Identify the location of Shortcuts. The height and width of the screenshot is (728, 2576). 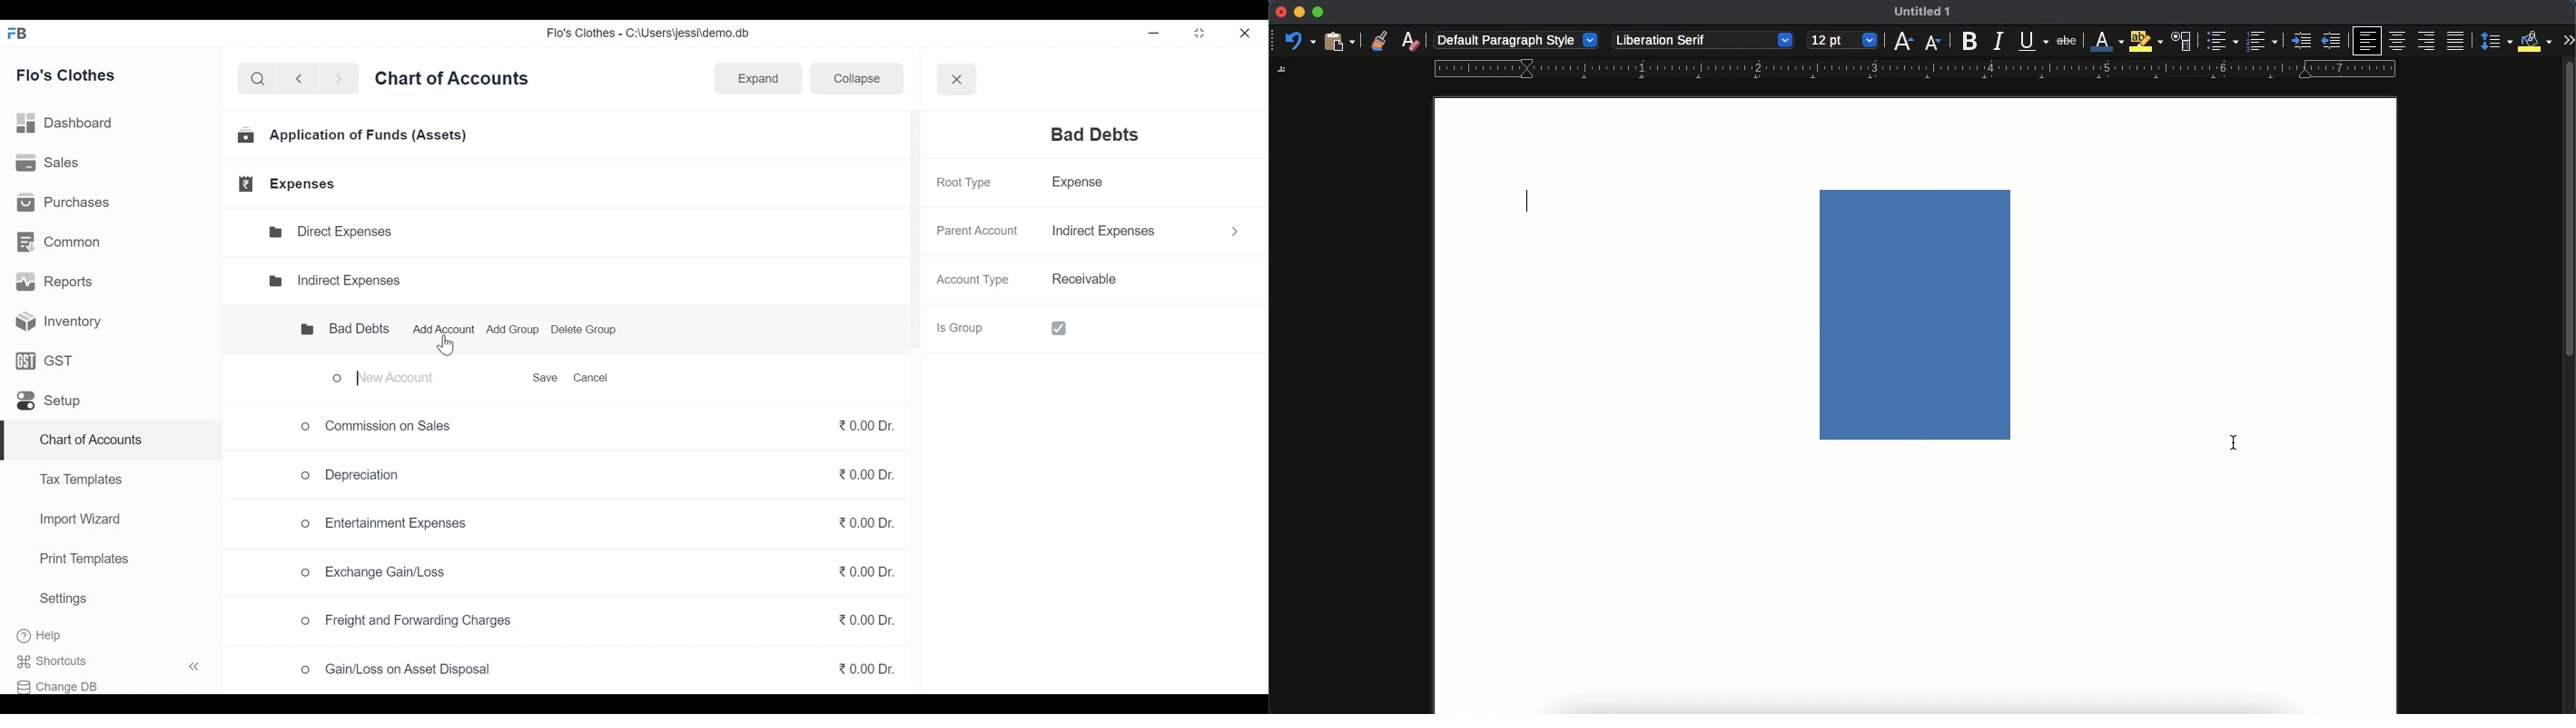
(116, 661).